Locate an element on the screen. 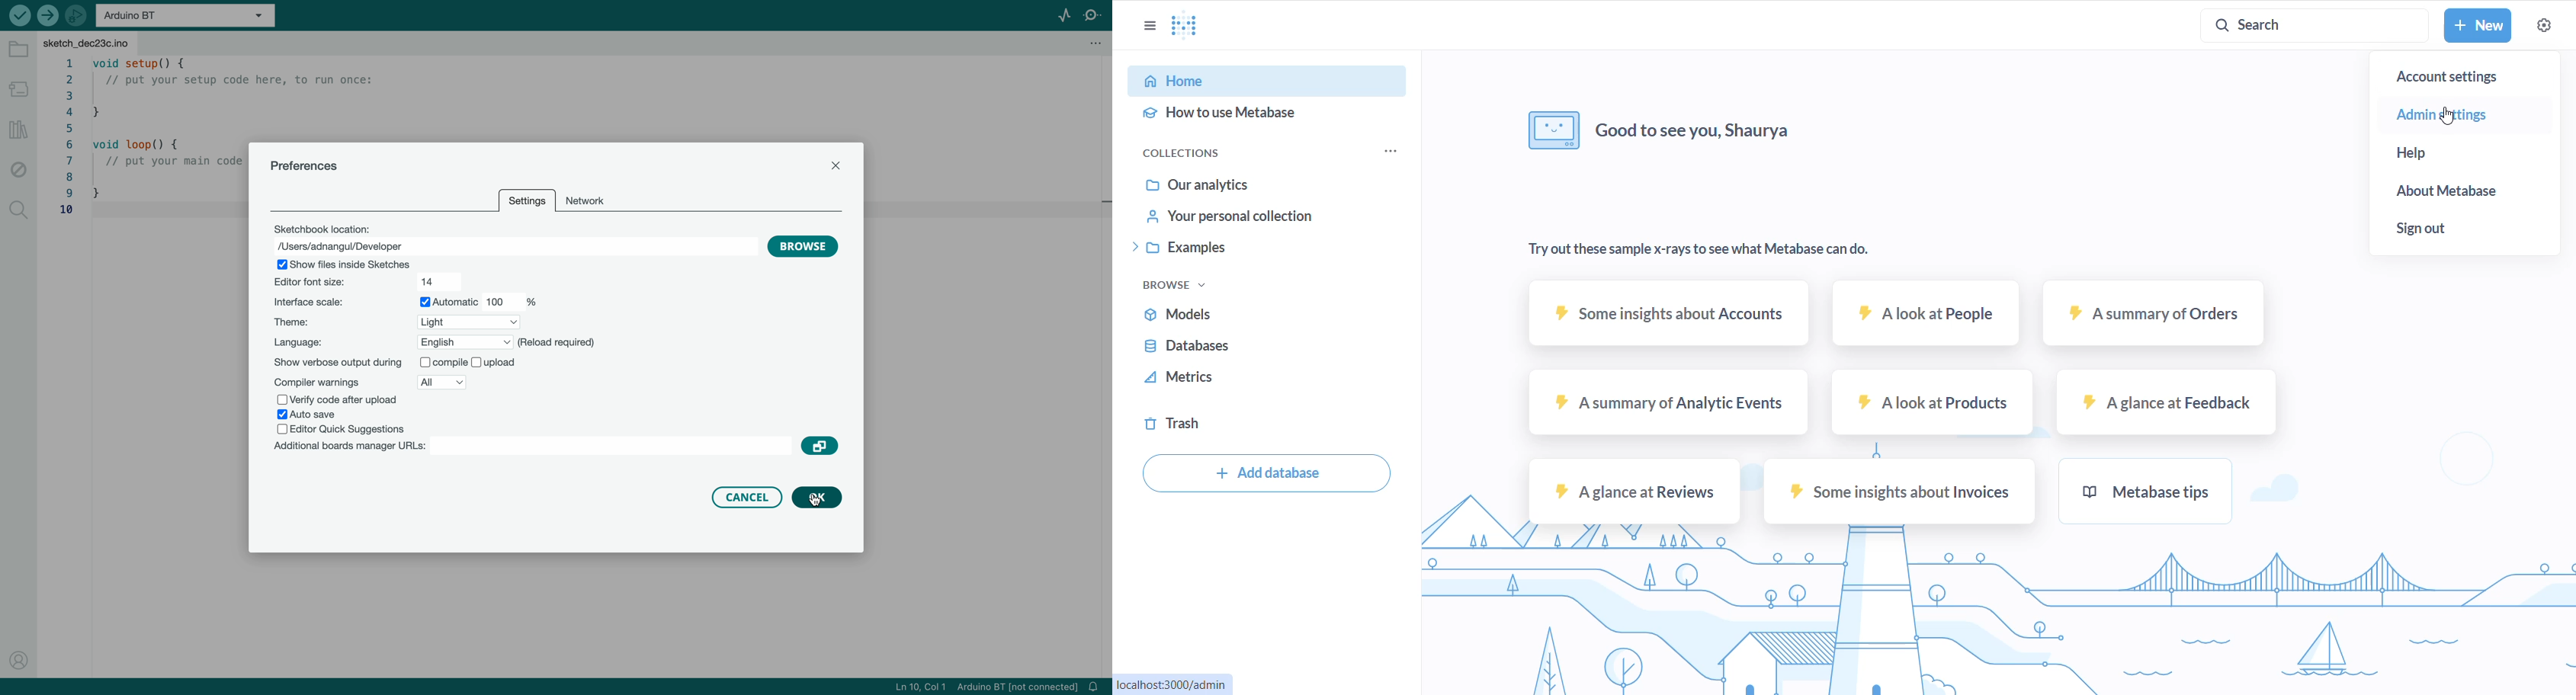 This screenshot has height=700, width=2576. metabase tips sample is located at coordinates (2148, 492).